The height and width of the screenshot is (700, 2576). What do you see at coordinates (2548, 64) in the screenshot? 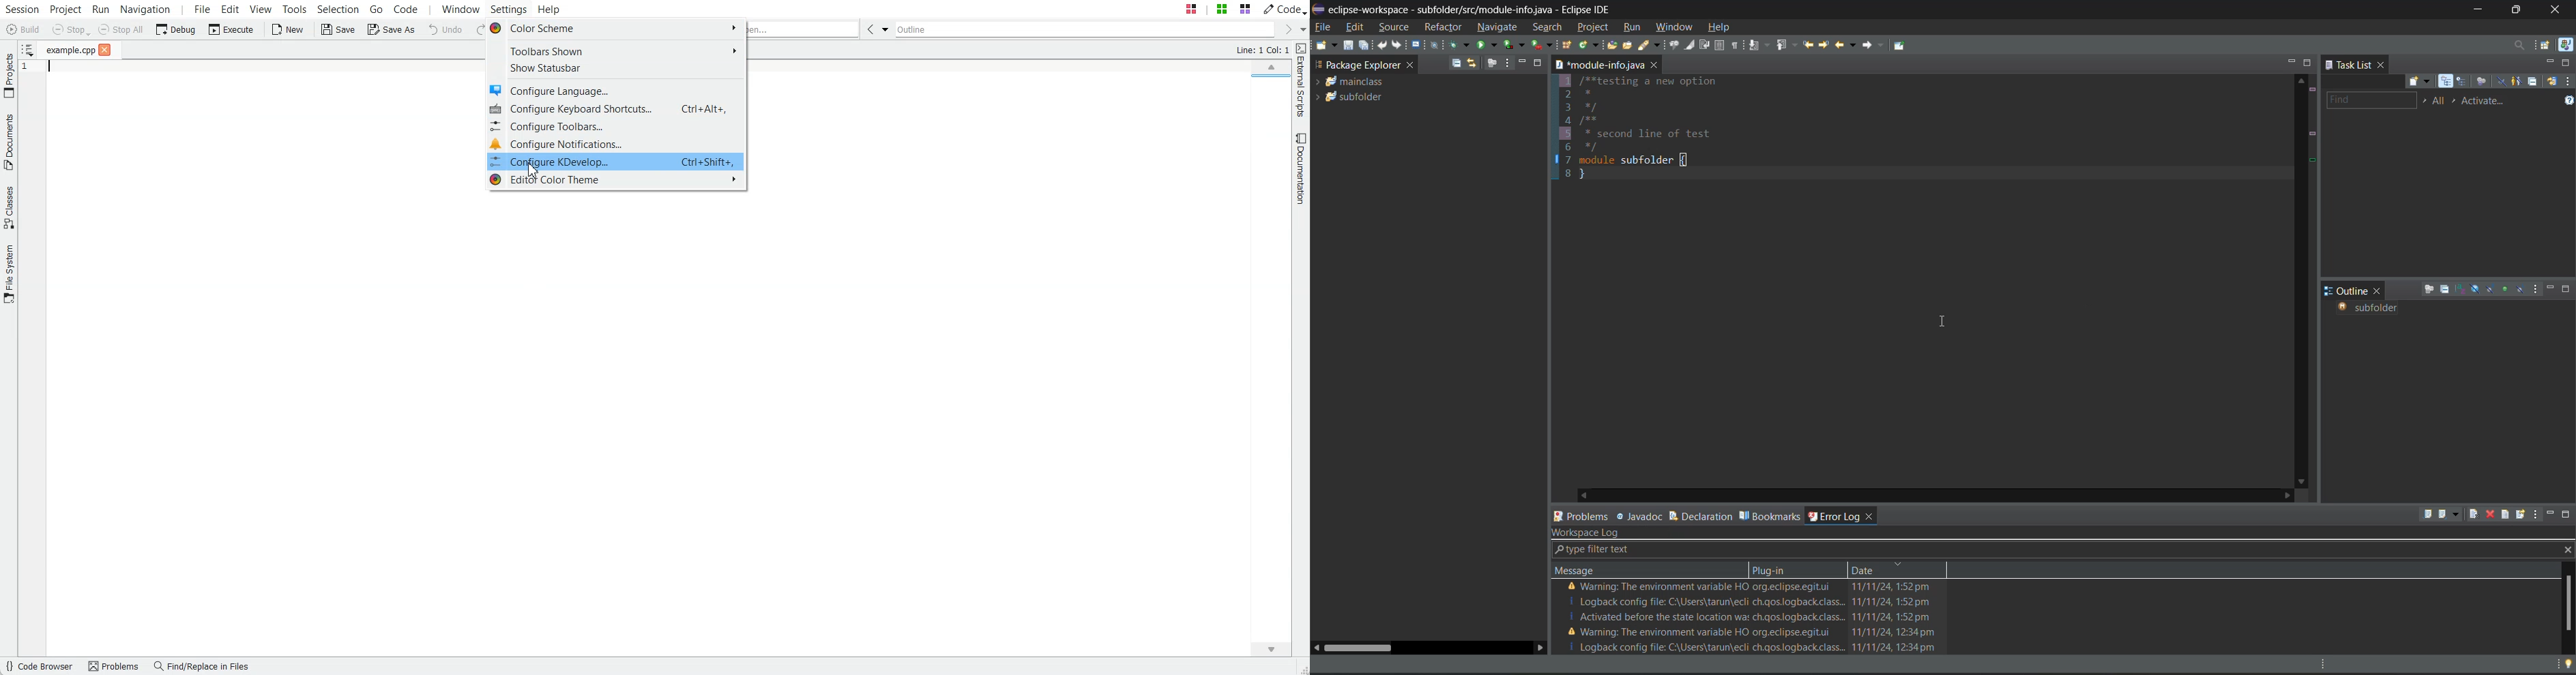
I see `minimize` at bounding box center [2548, 64].